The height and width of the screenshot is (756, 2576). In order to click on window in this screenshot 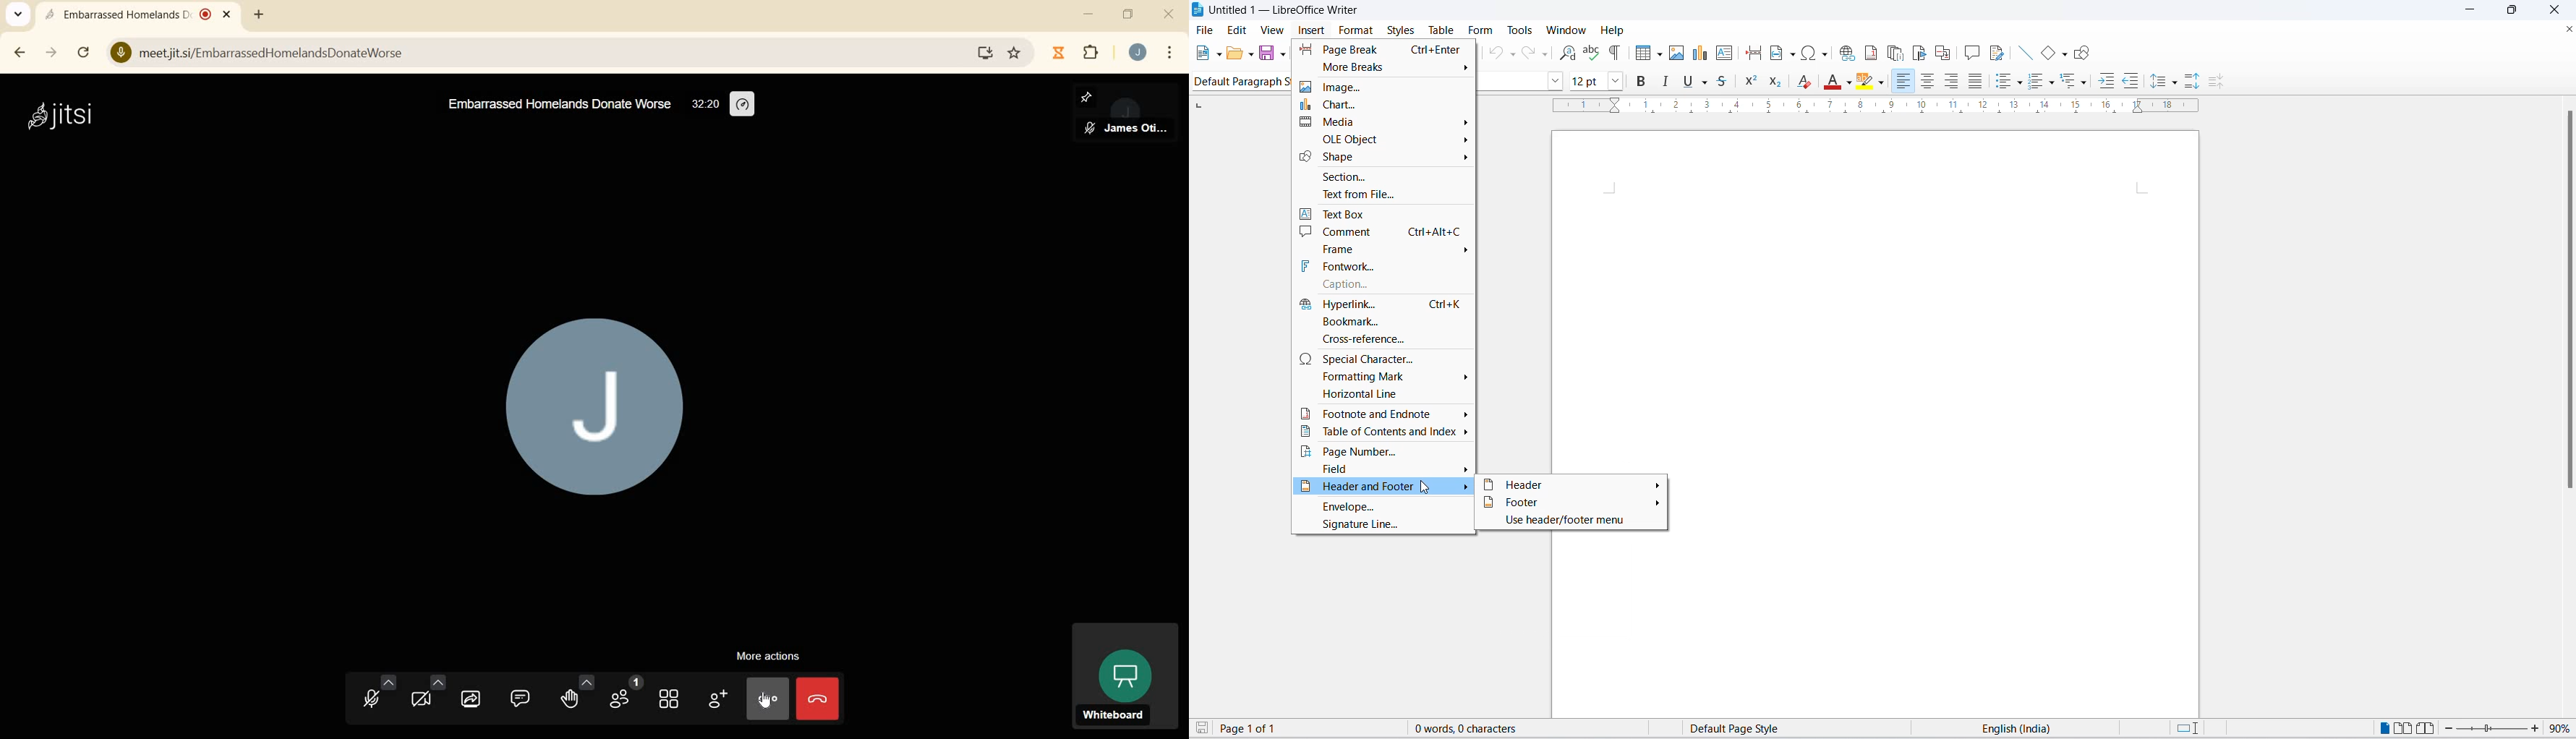, I will do `click(1563, 30)`.